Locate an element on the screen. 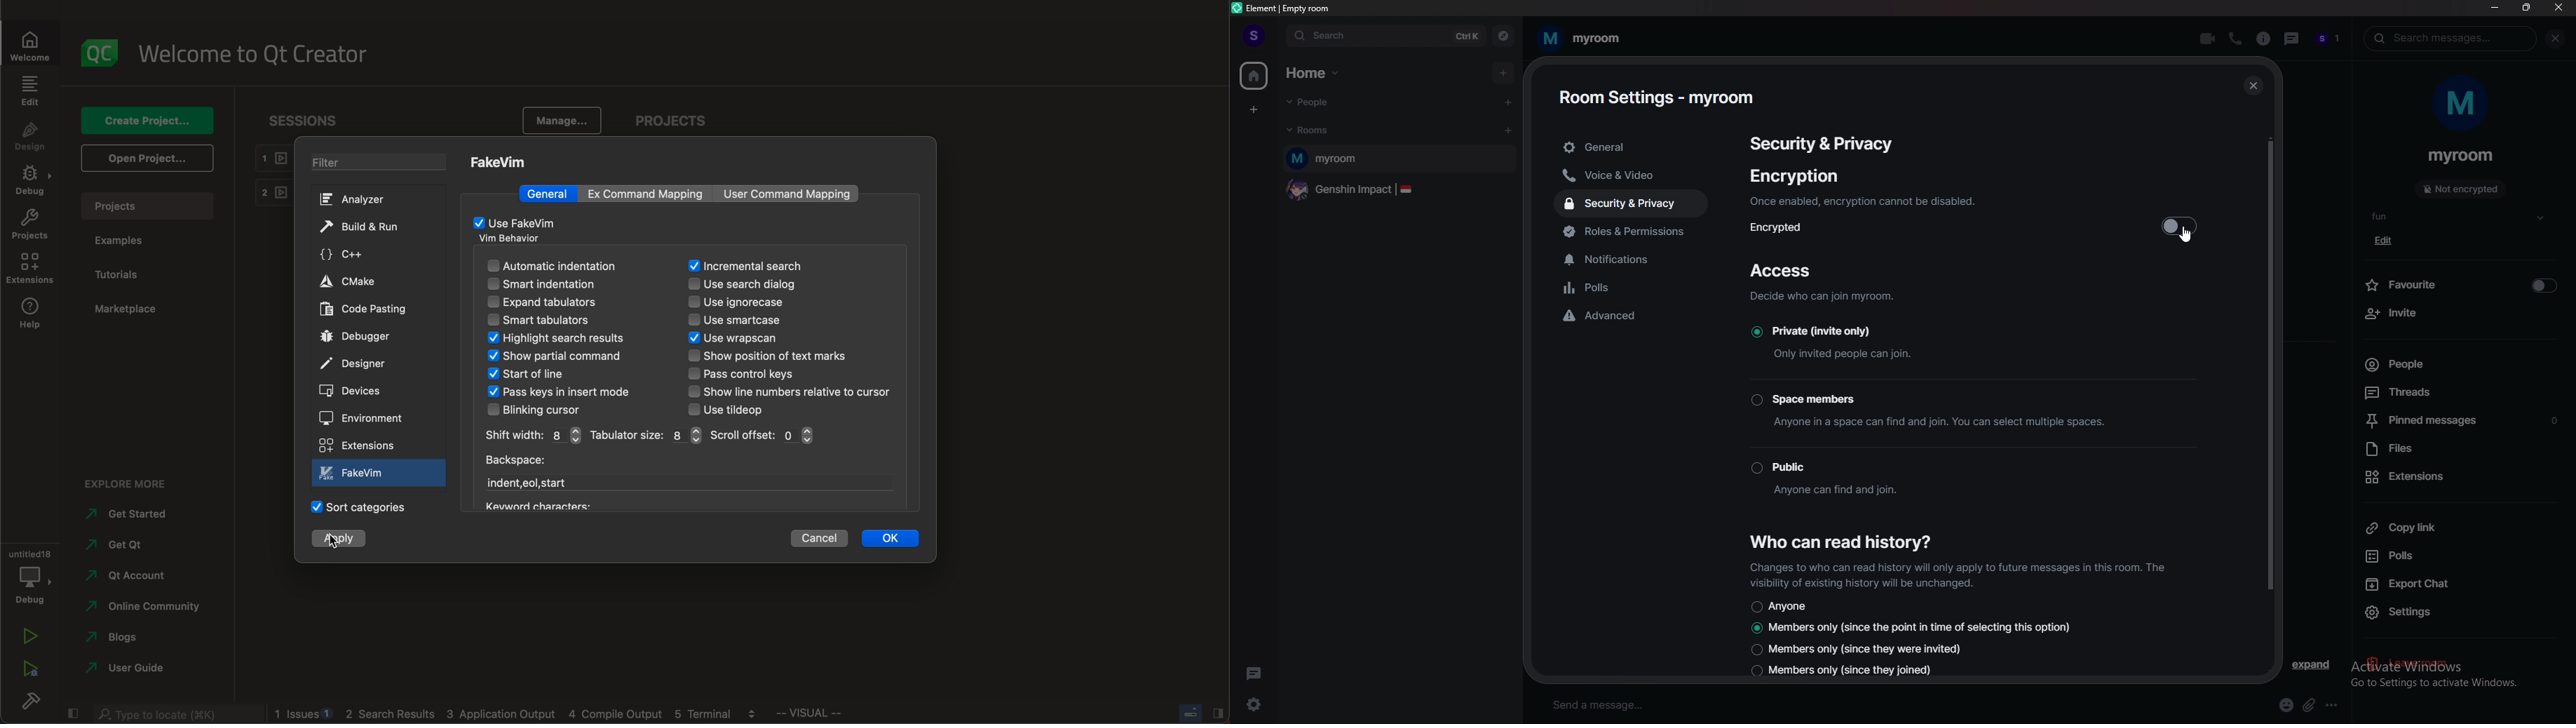 The image size is (2576, 728). extensions is located at coordinates (358, 445).